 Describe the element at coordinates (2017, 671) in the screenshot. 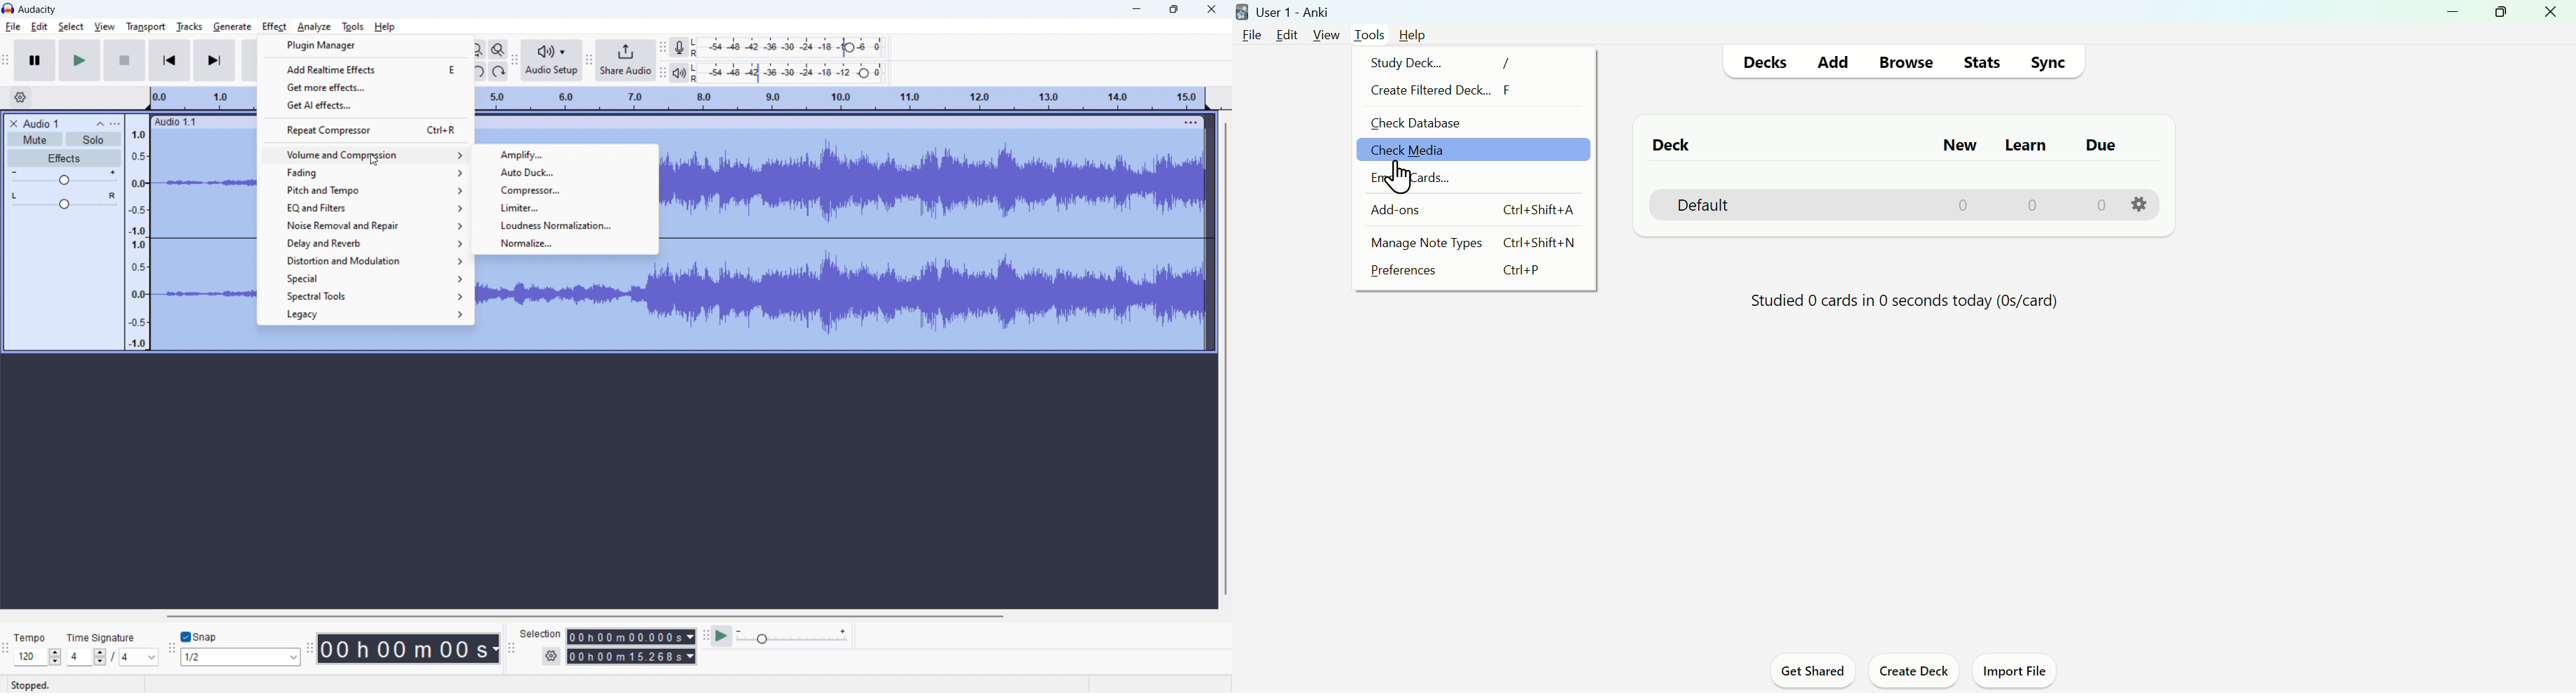

I see `Import file` at that location.